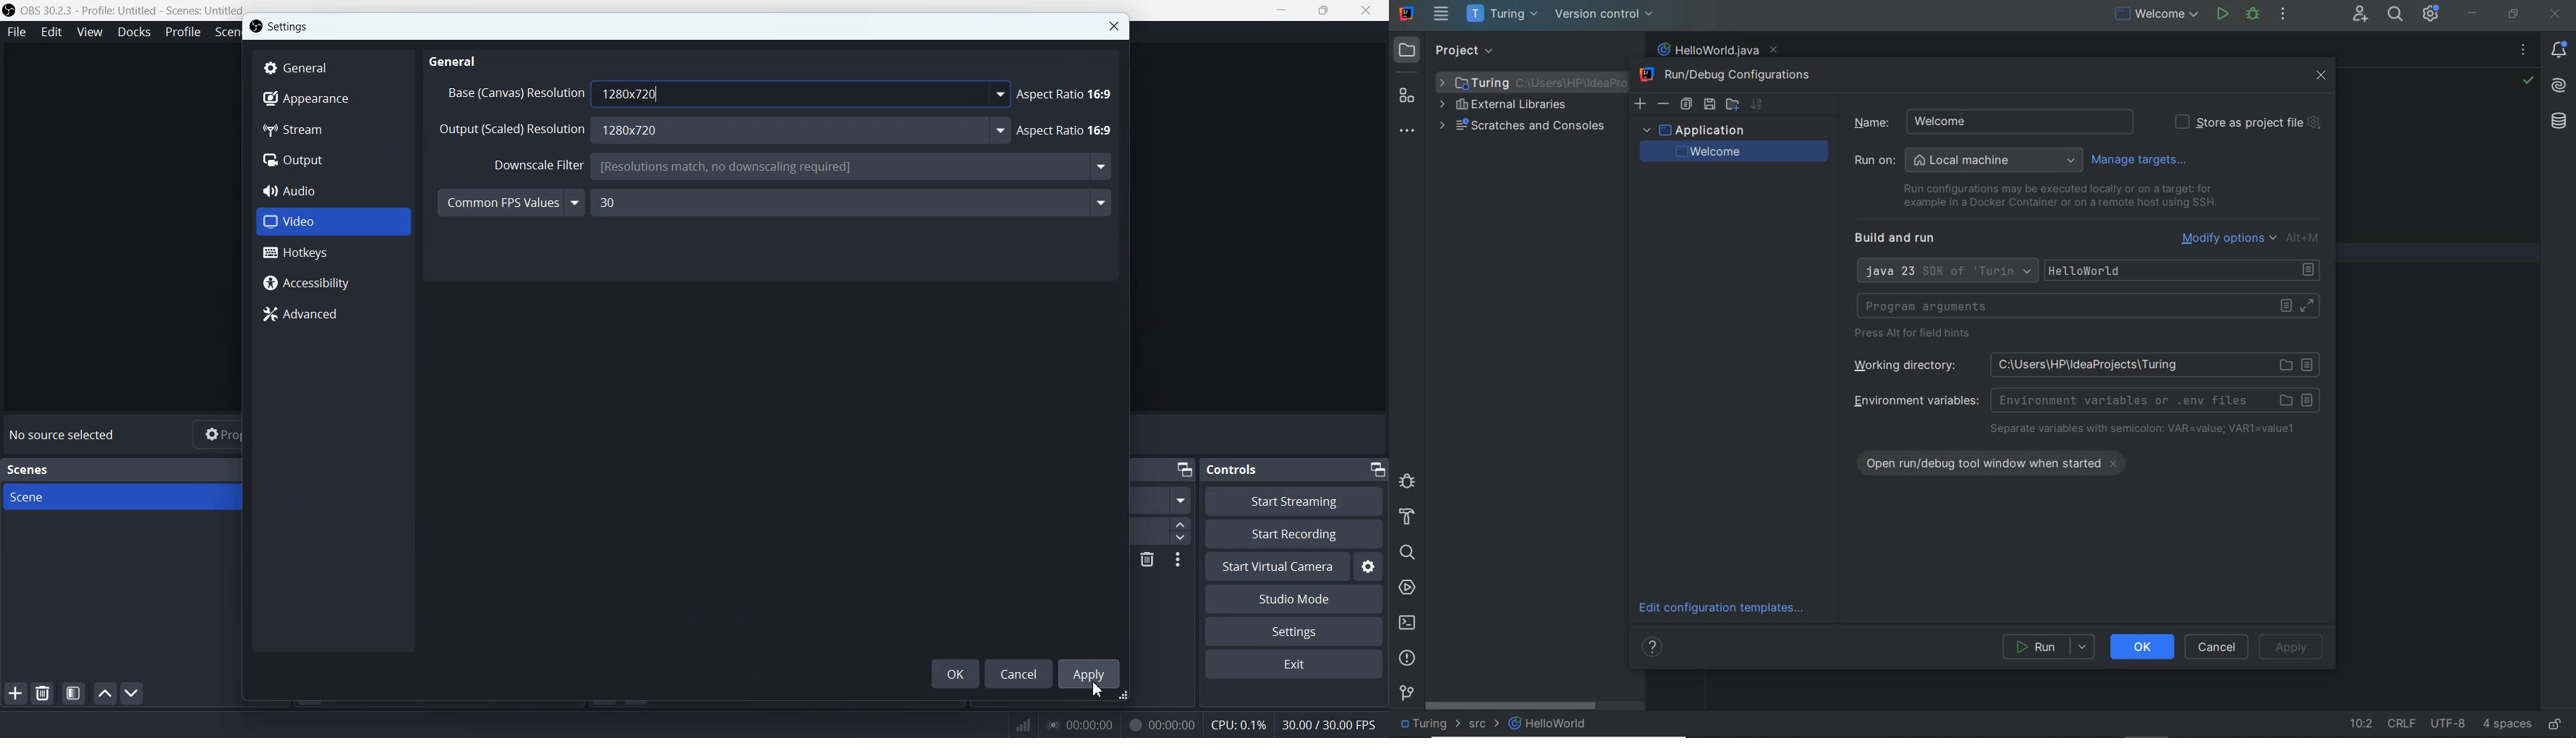  Describe the element at coordinates (1066, 95) in the screenshot. I see `Aspect Ratio 16:9` at that location.